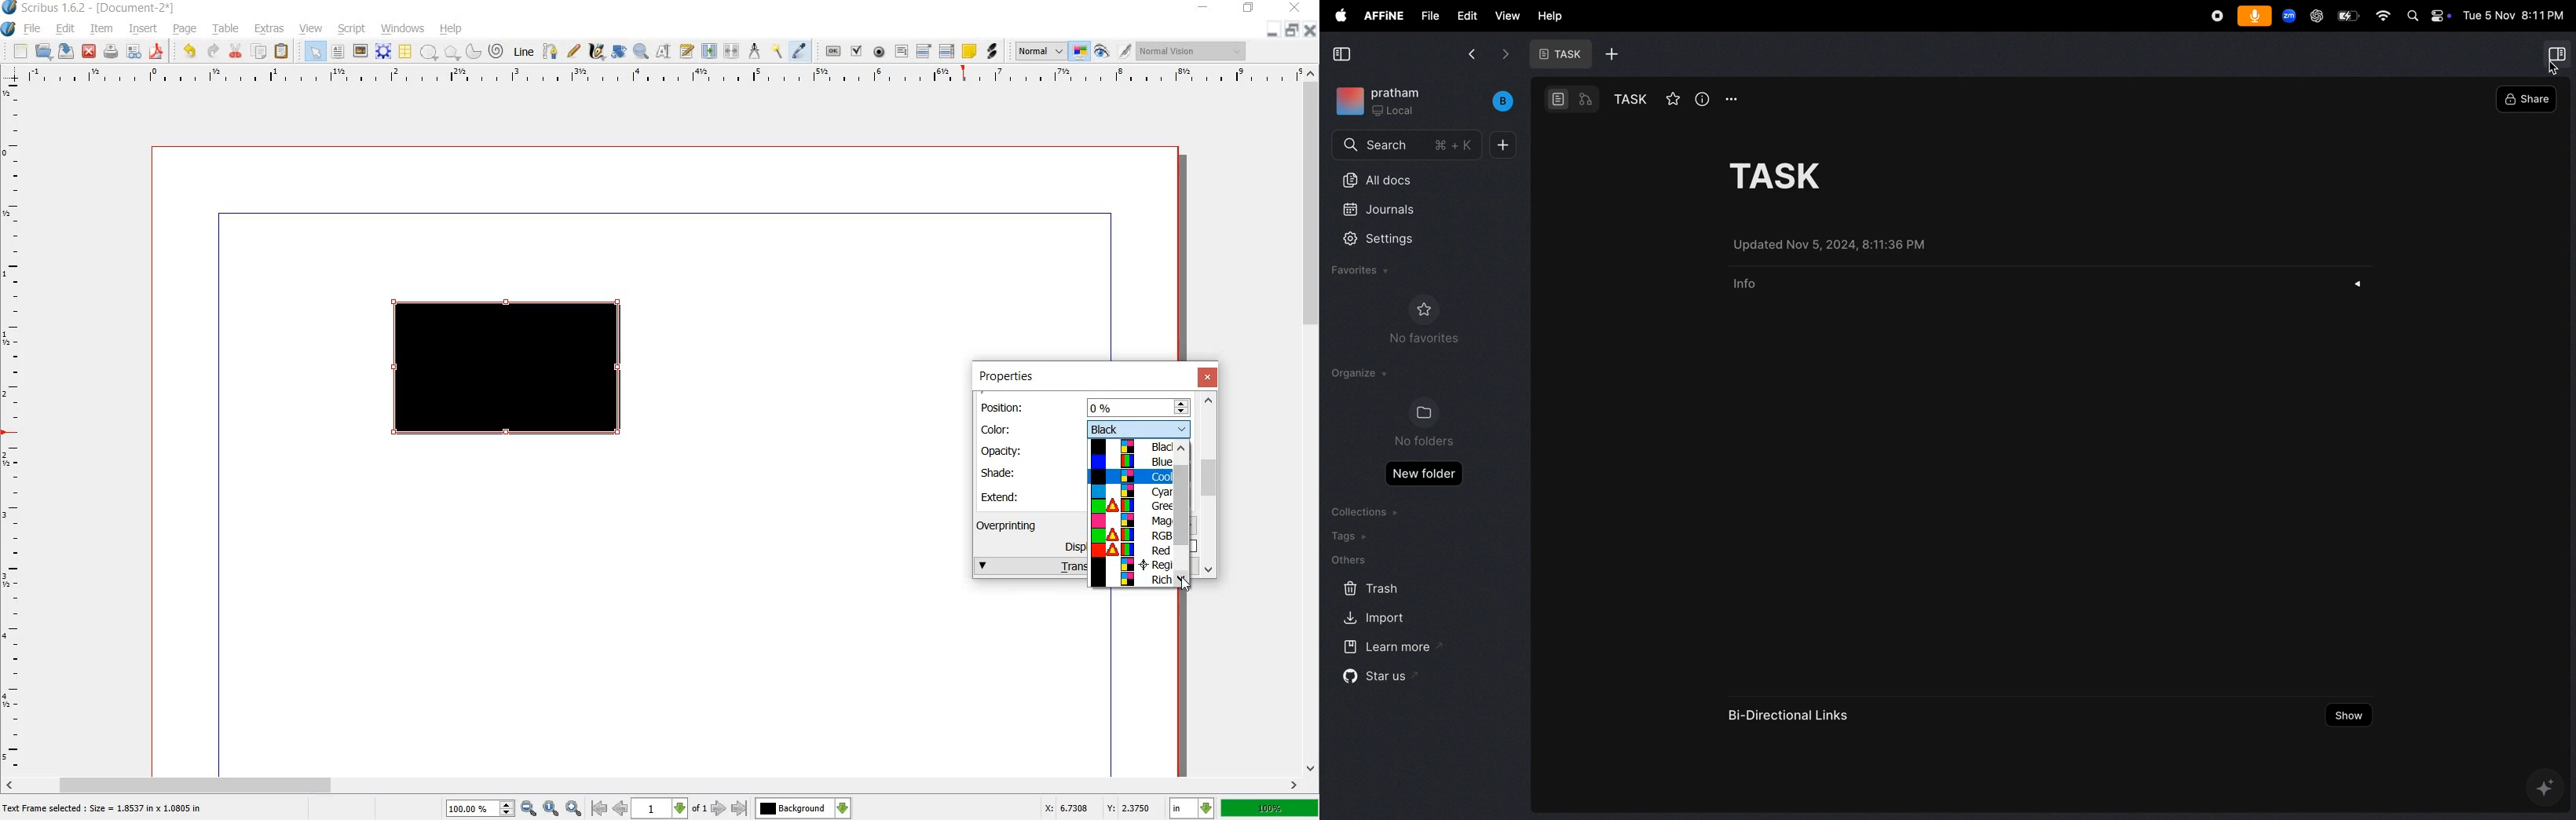 This screenshot has height=840, width=2576. Describe the element at coordinates (315, 51) in the screenshot. I see `select item` at that location.